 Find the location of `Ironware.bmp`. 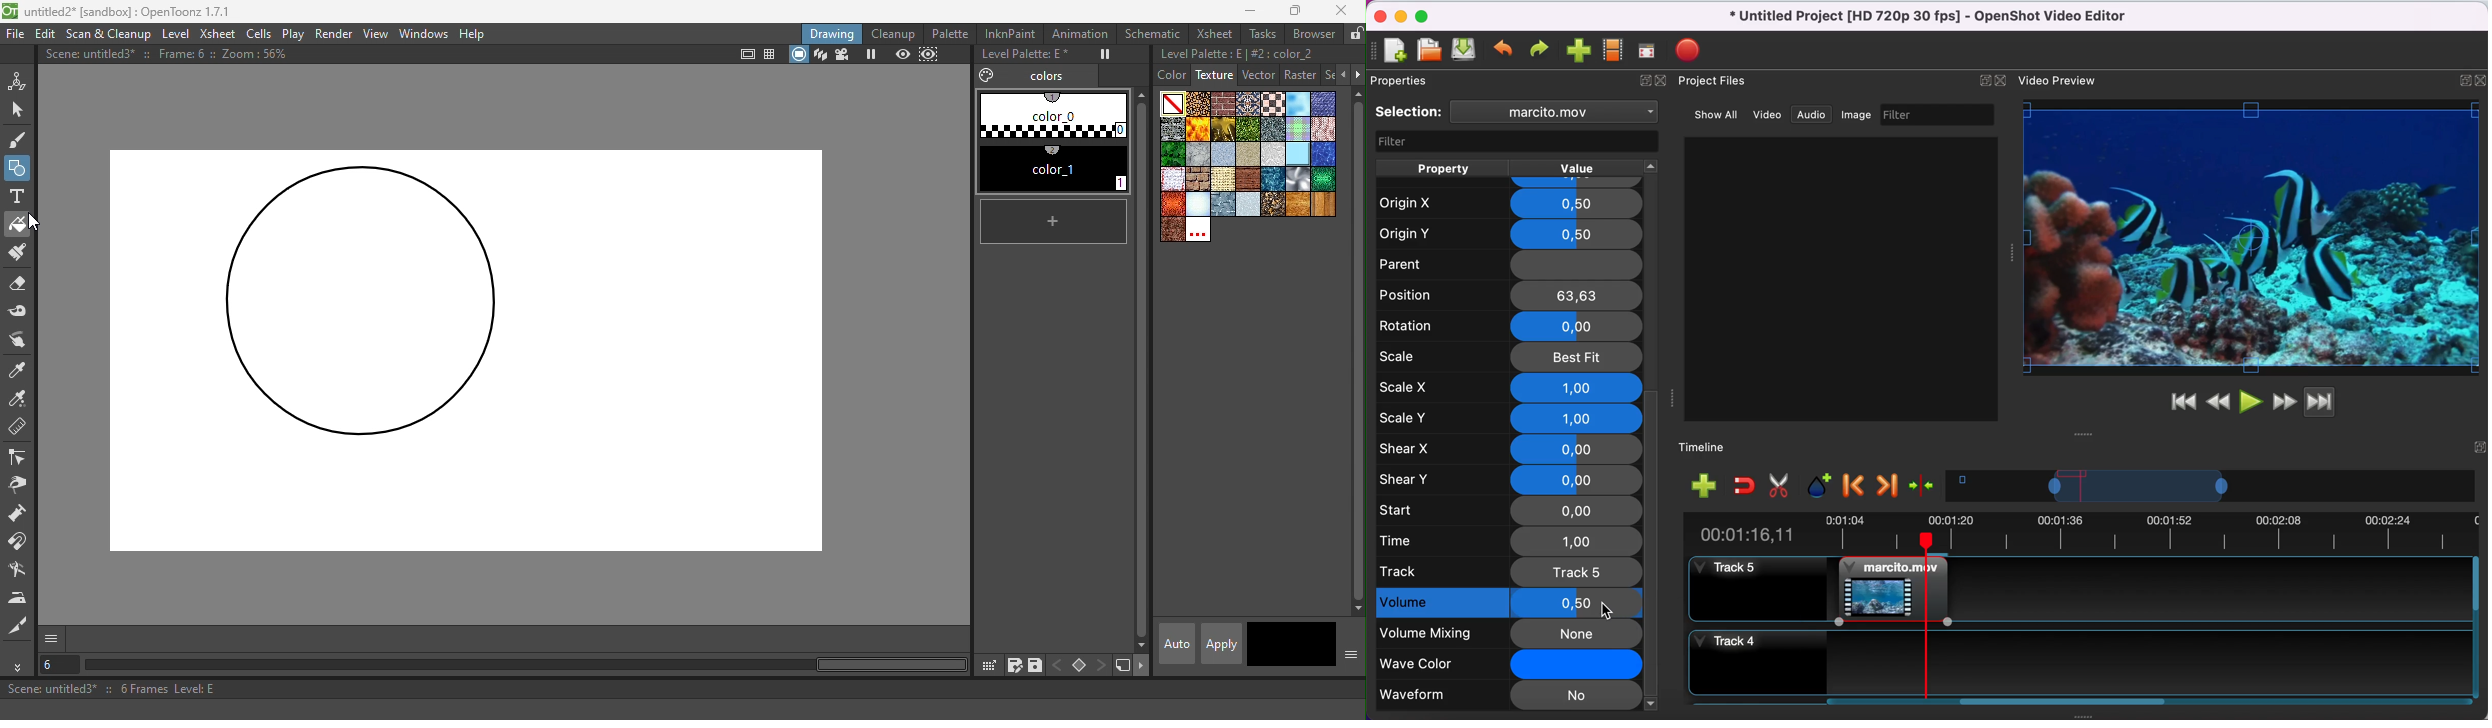

Ironware.bmp is located at coordinates (1273, 129).